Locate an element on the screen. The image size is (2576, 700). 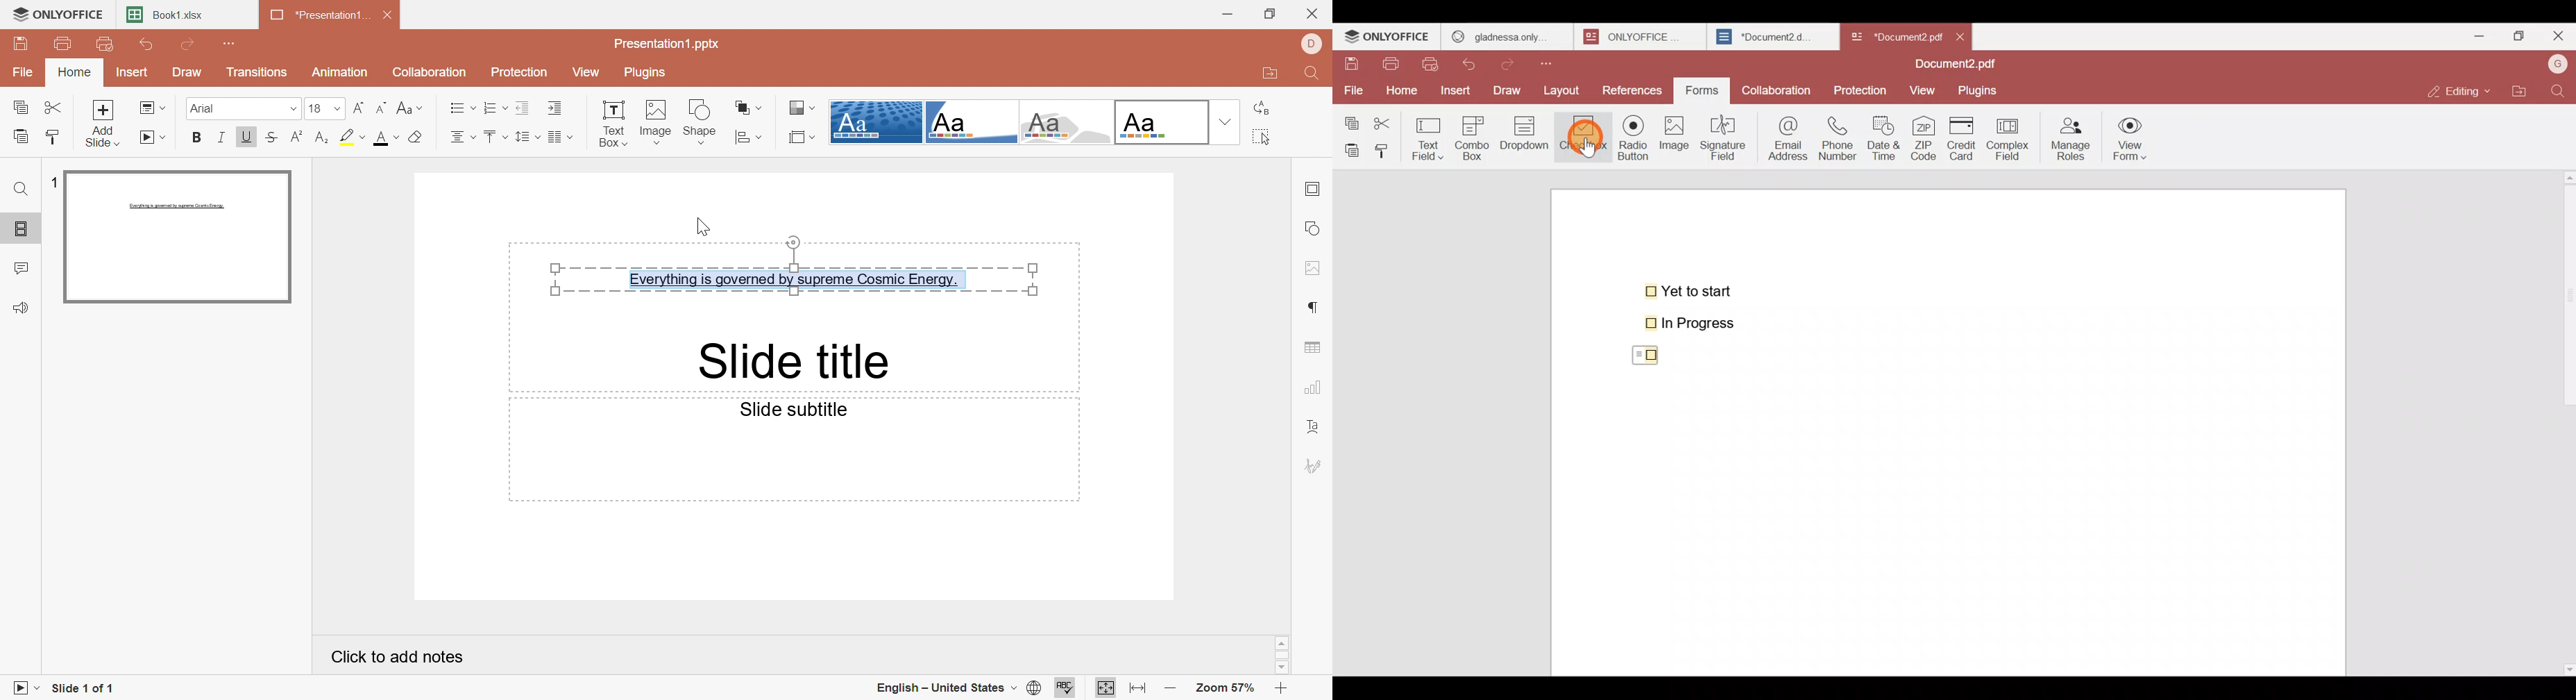
Copy is located at coordinates (19, 106).